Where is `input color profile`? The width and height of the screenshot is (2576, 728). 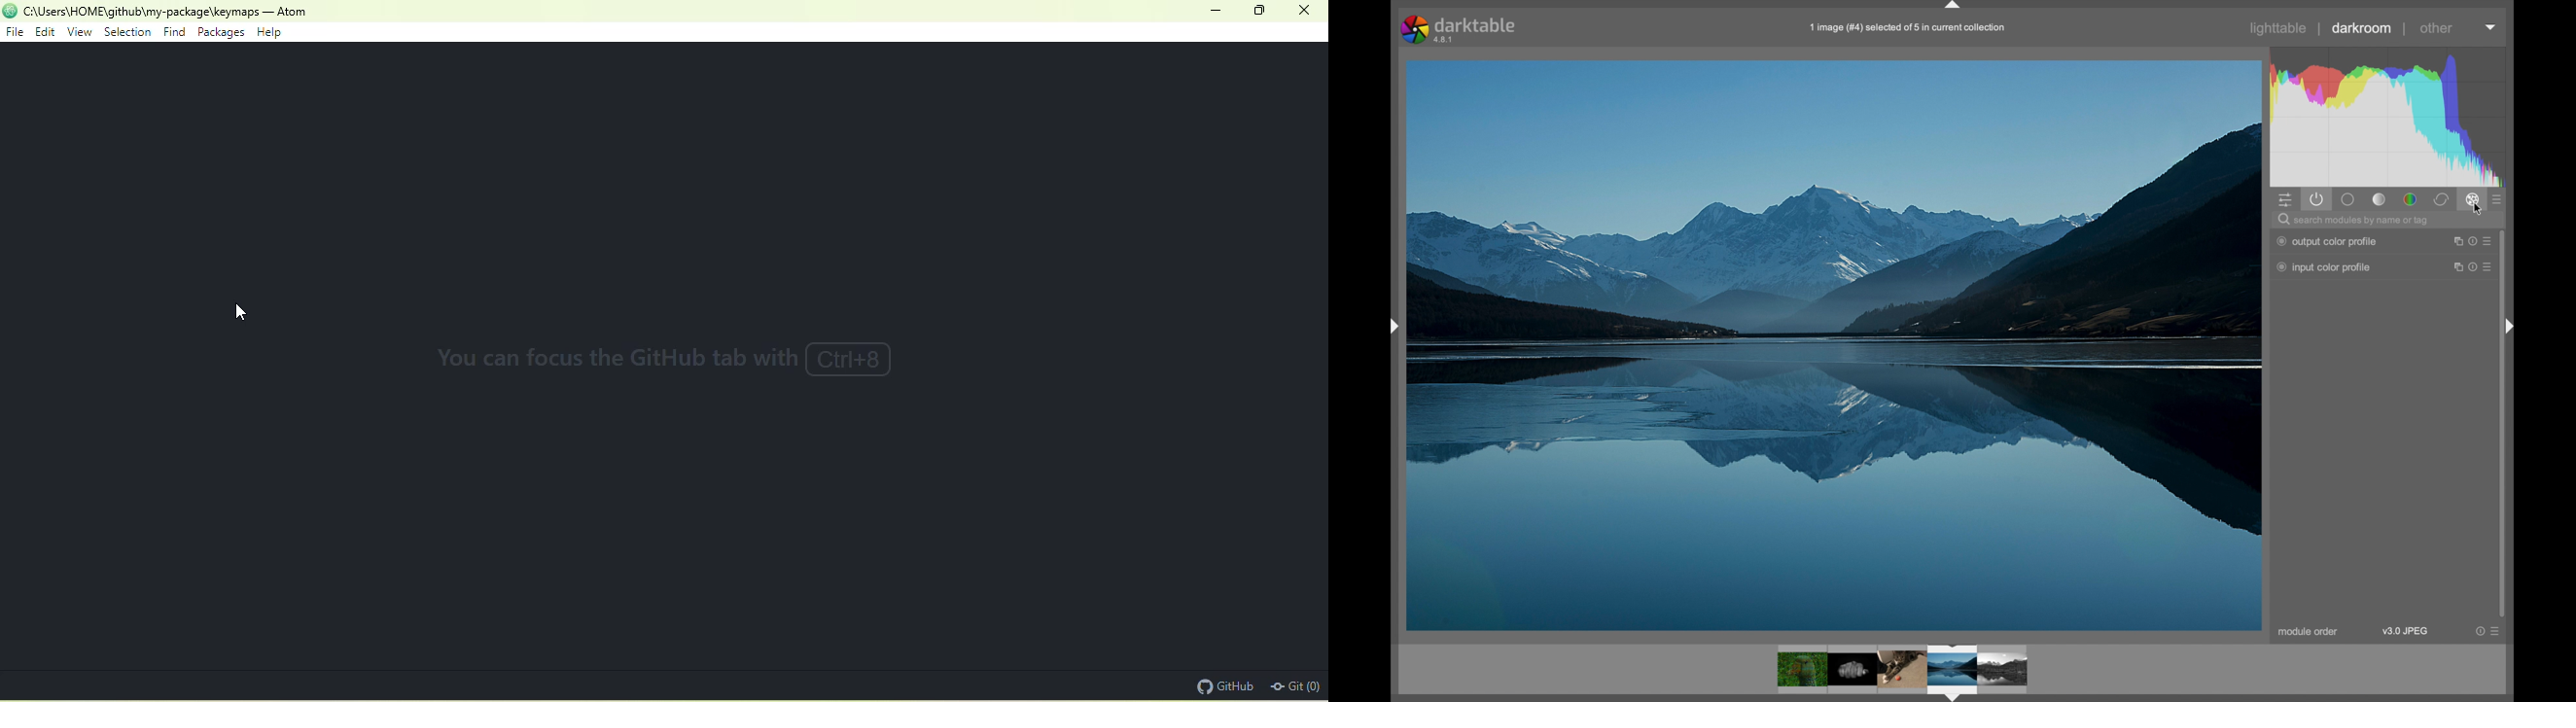 input color profile is located at coordinates (2324, 268).